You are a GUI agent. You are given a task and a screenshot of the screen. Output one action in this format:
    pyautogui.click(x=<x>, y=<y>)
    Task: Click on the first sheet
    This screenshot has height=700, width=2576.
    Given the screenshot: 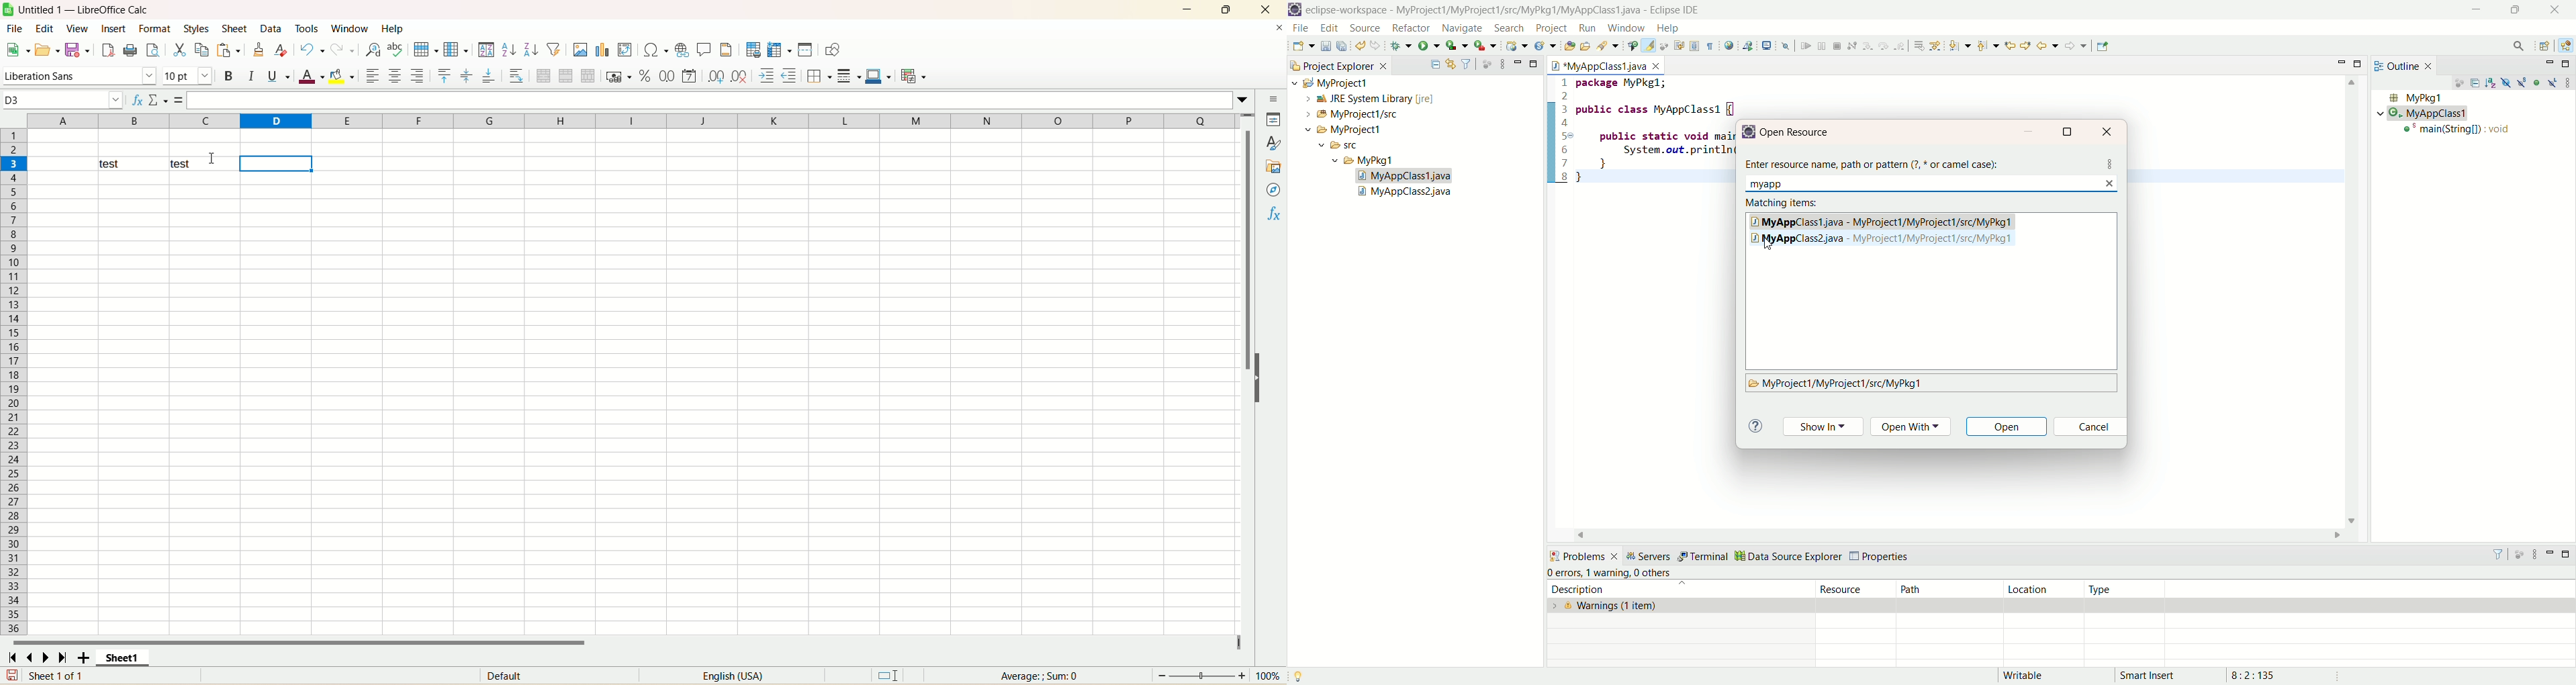 What is the action you would take?
    pyautogui.click(x=11, y=657)
    